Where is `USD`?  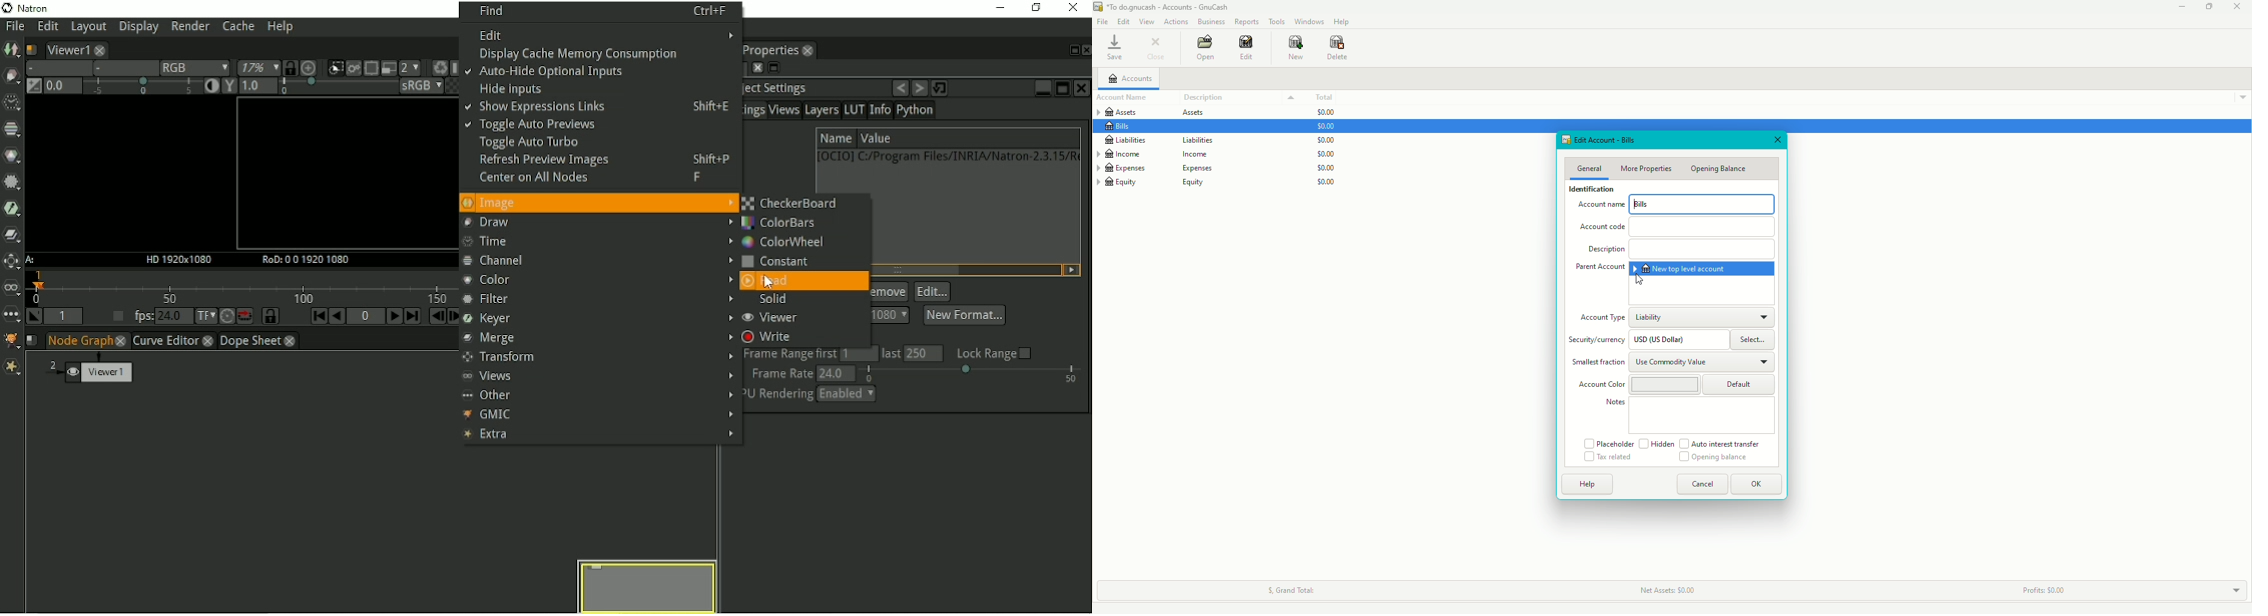 USD is located at coordinates (1678, 340).